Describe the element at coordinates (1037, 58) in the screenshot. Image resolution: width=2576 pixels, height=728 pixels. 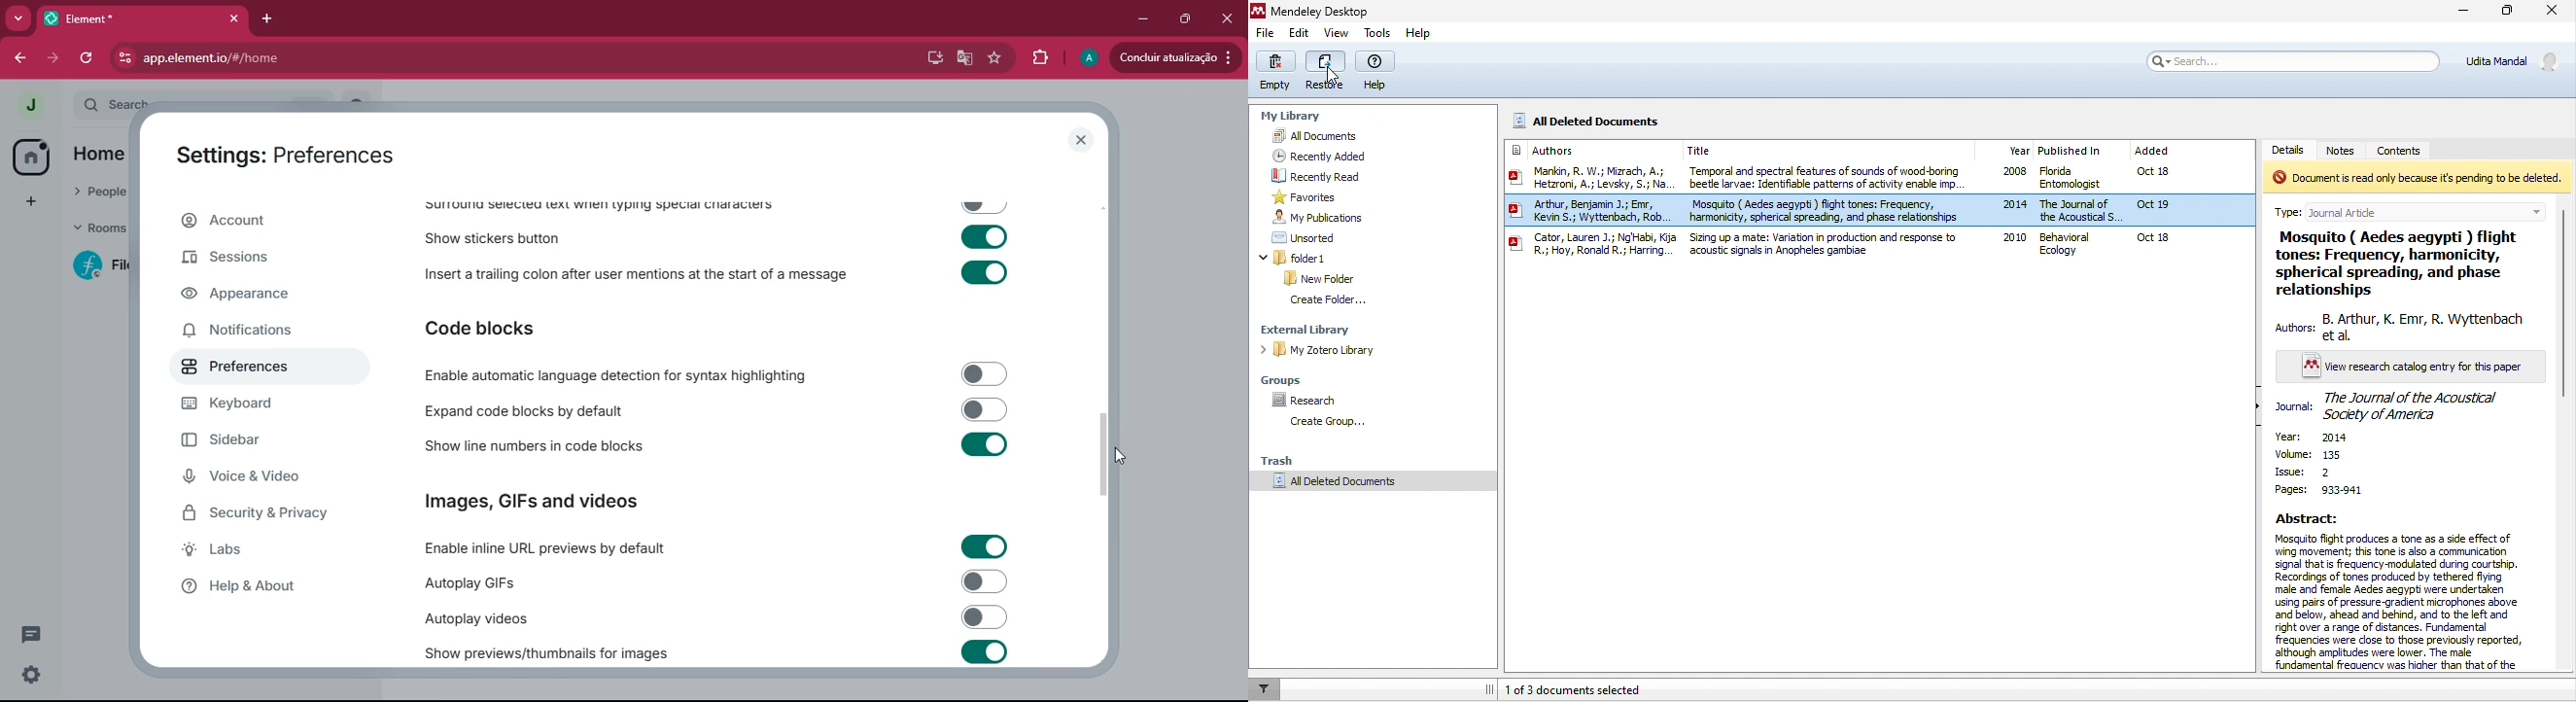
I see `extensions` at that location.